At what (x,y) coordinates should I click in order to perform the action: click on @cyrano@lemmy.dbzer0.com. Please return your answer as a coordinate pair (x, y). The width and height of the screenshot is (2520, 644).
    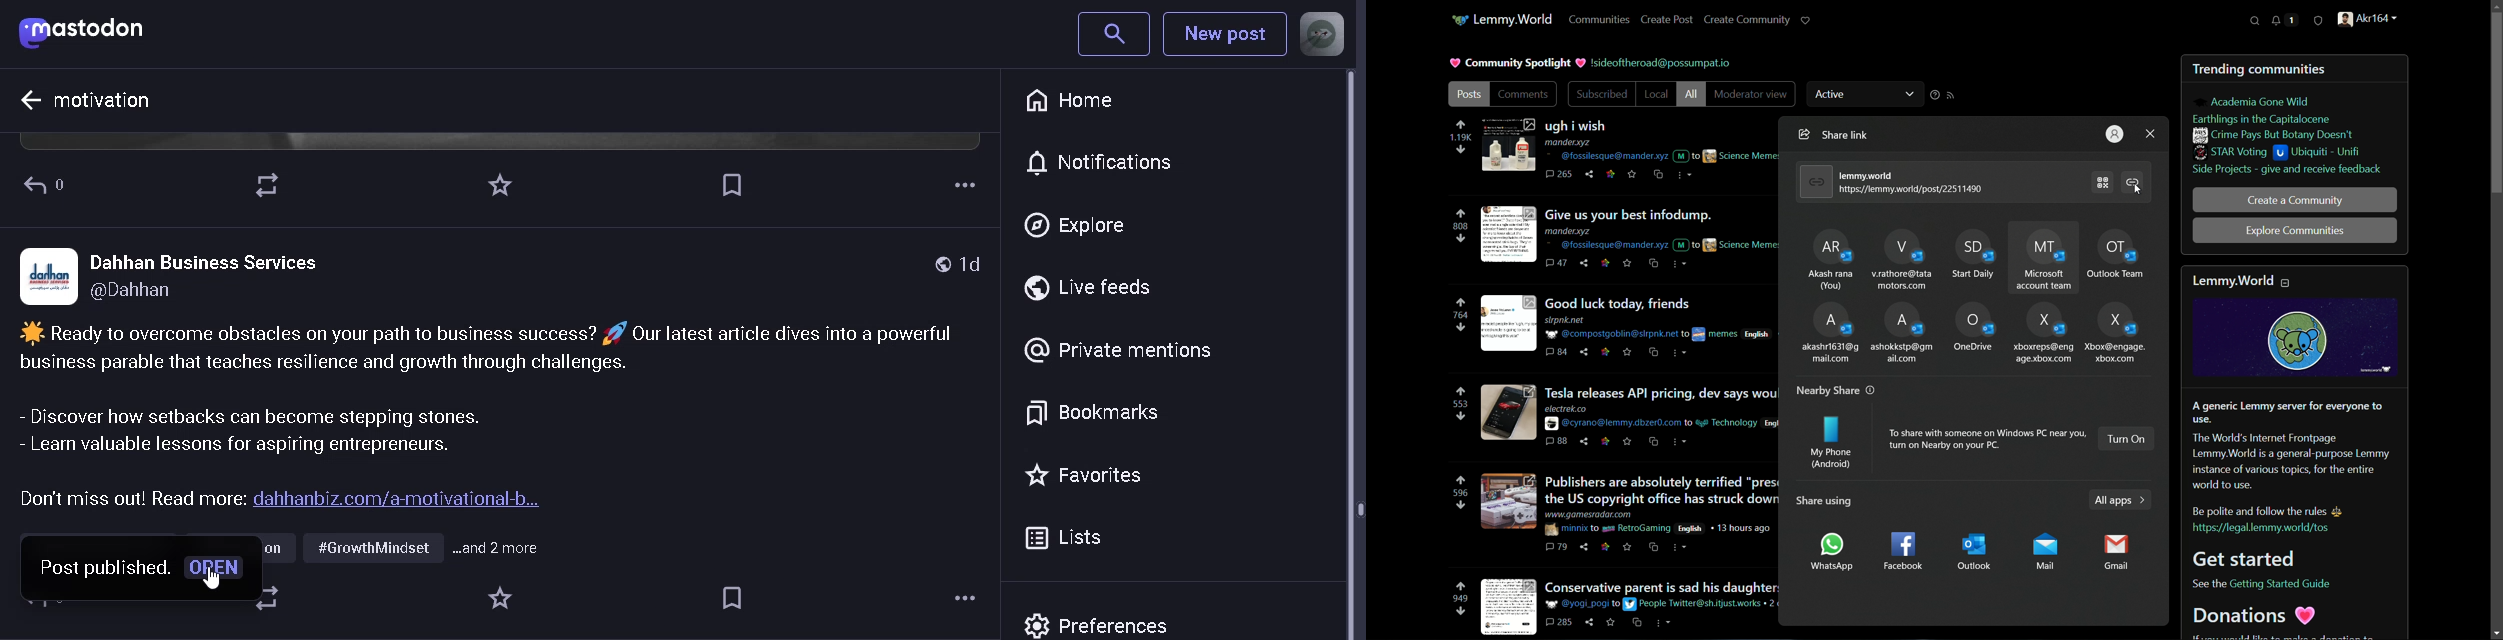
    Looking at the image, I should click on (1613, 424).